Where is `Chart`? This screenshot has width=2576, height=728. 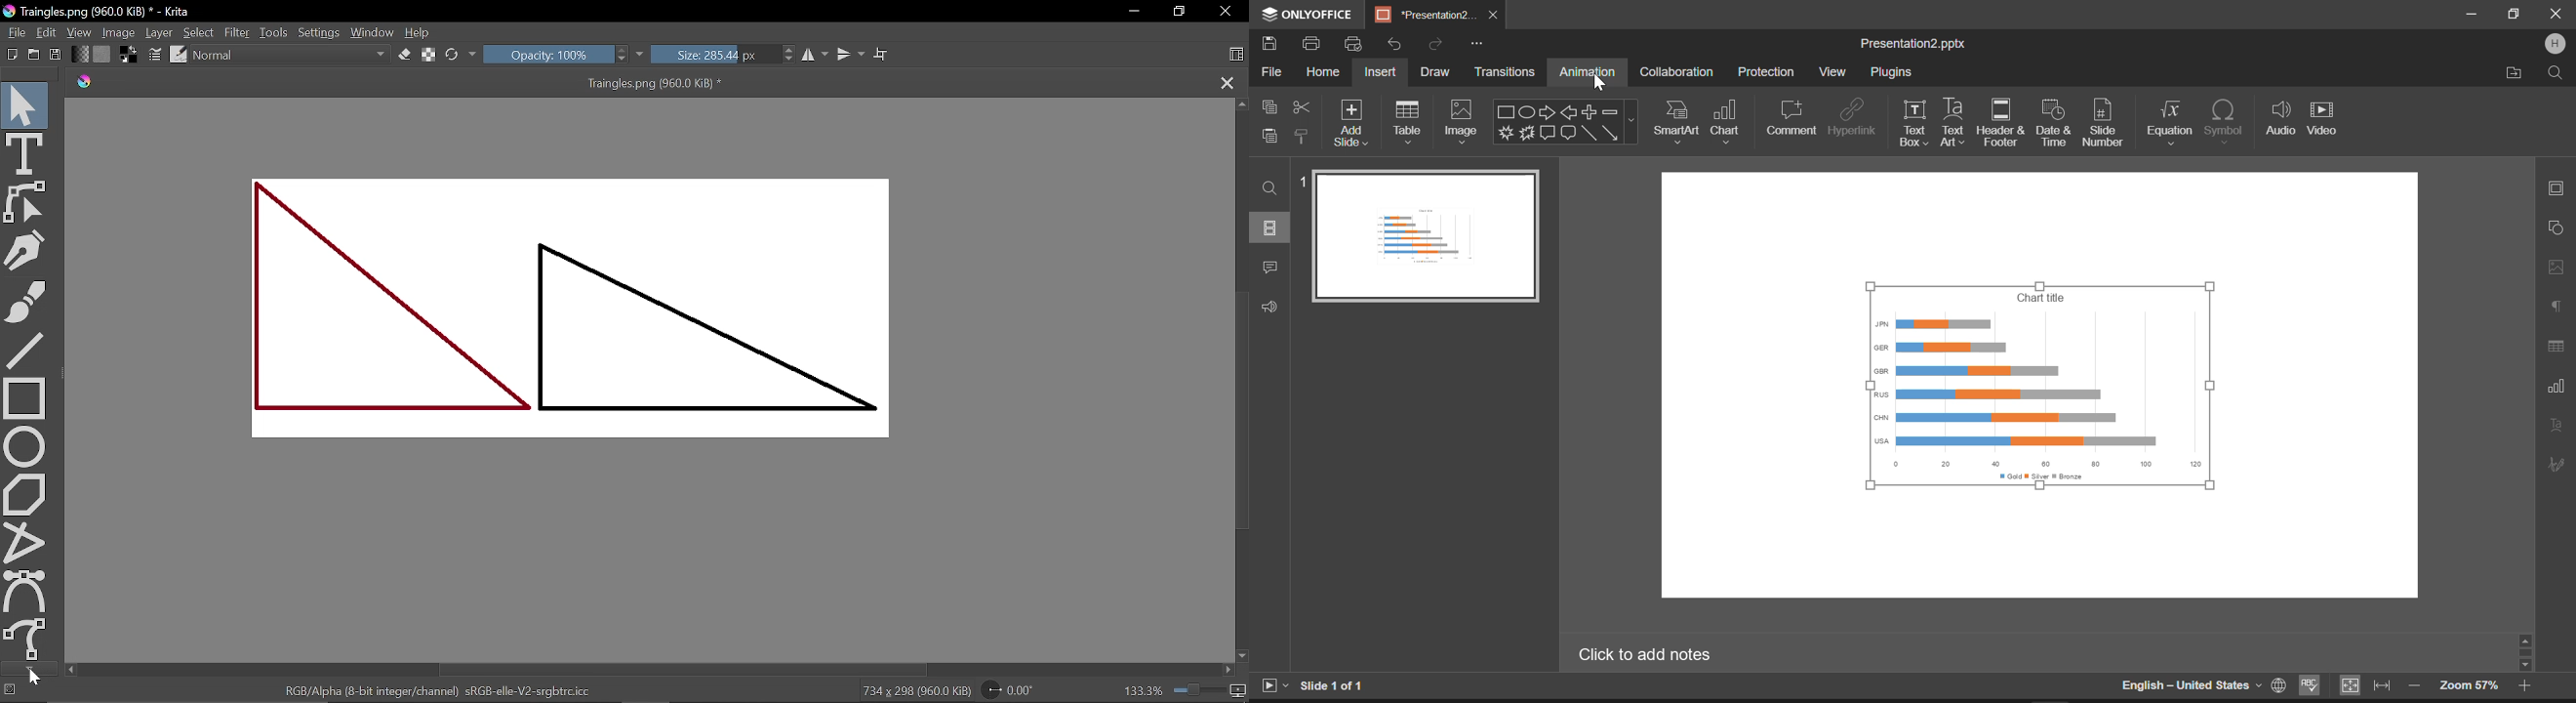
Chart is located at coordinates (1725, 122).